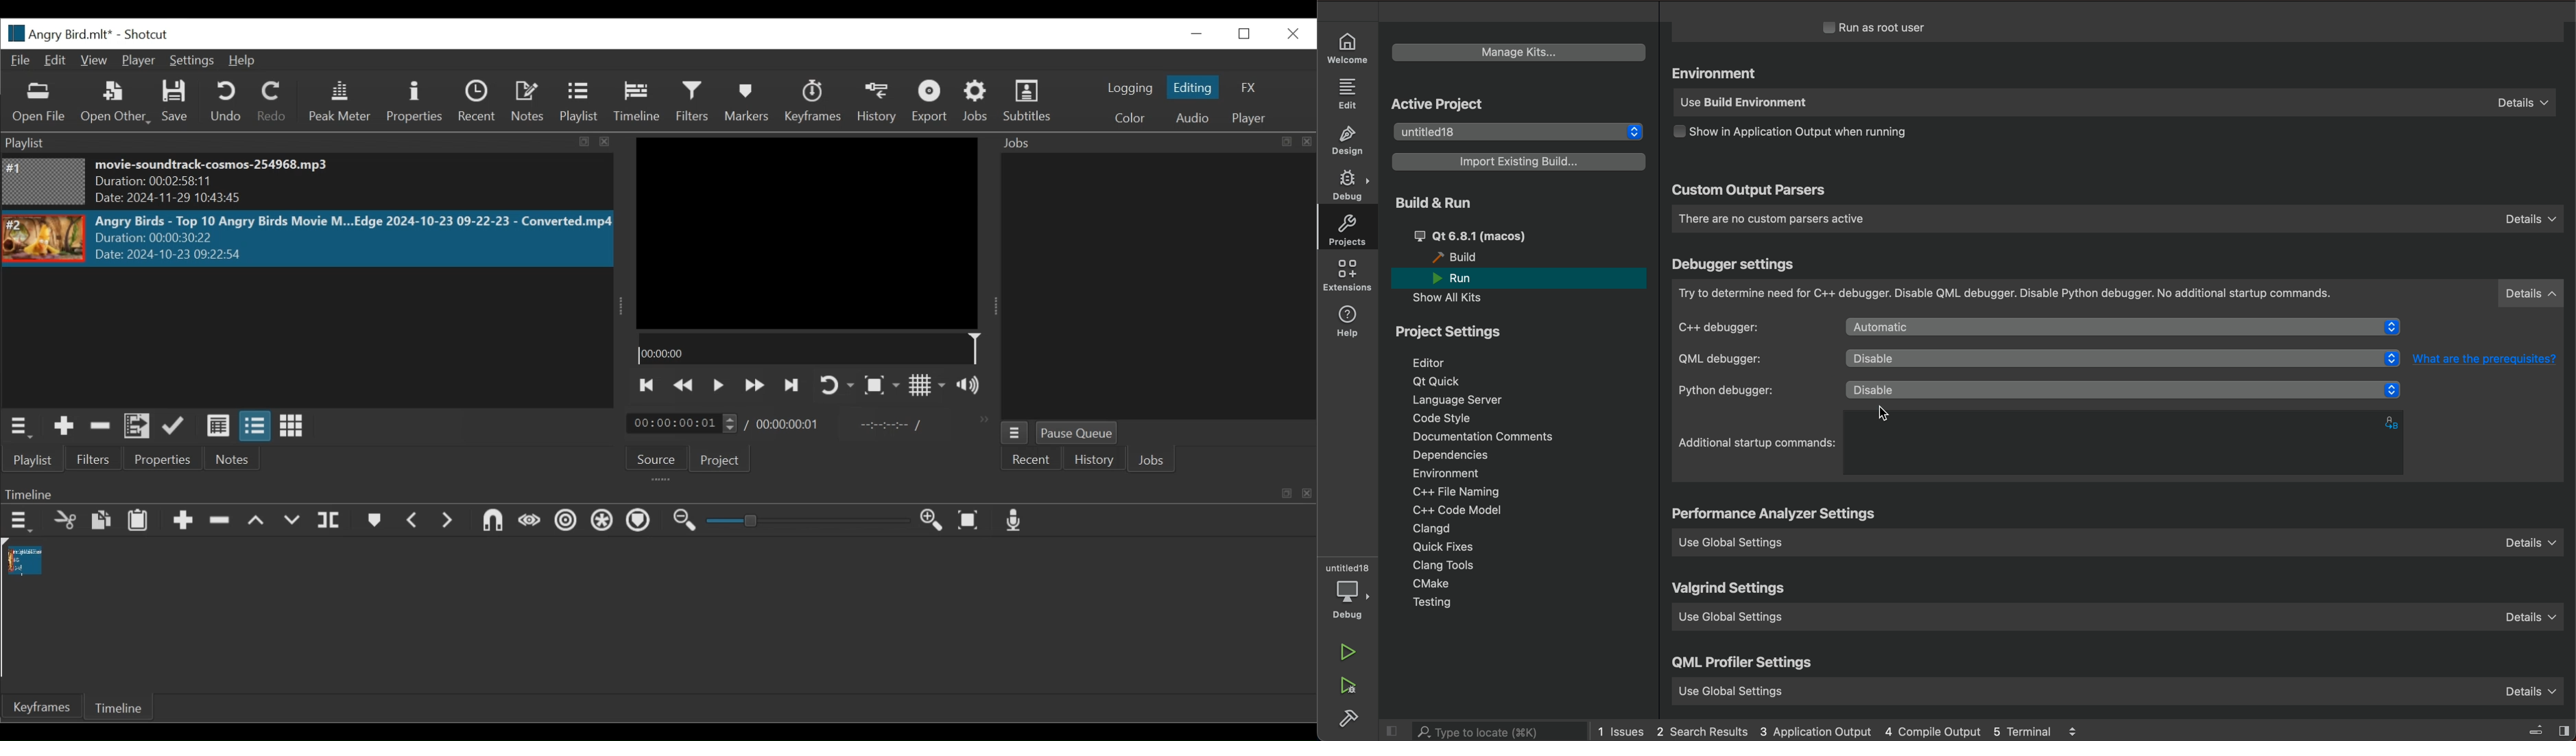 This screenshot has height=756, width=2576. I want to click on Zoom timeline out, so click(689, 521).